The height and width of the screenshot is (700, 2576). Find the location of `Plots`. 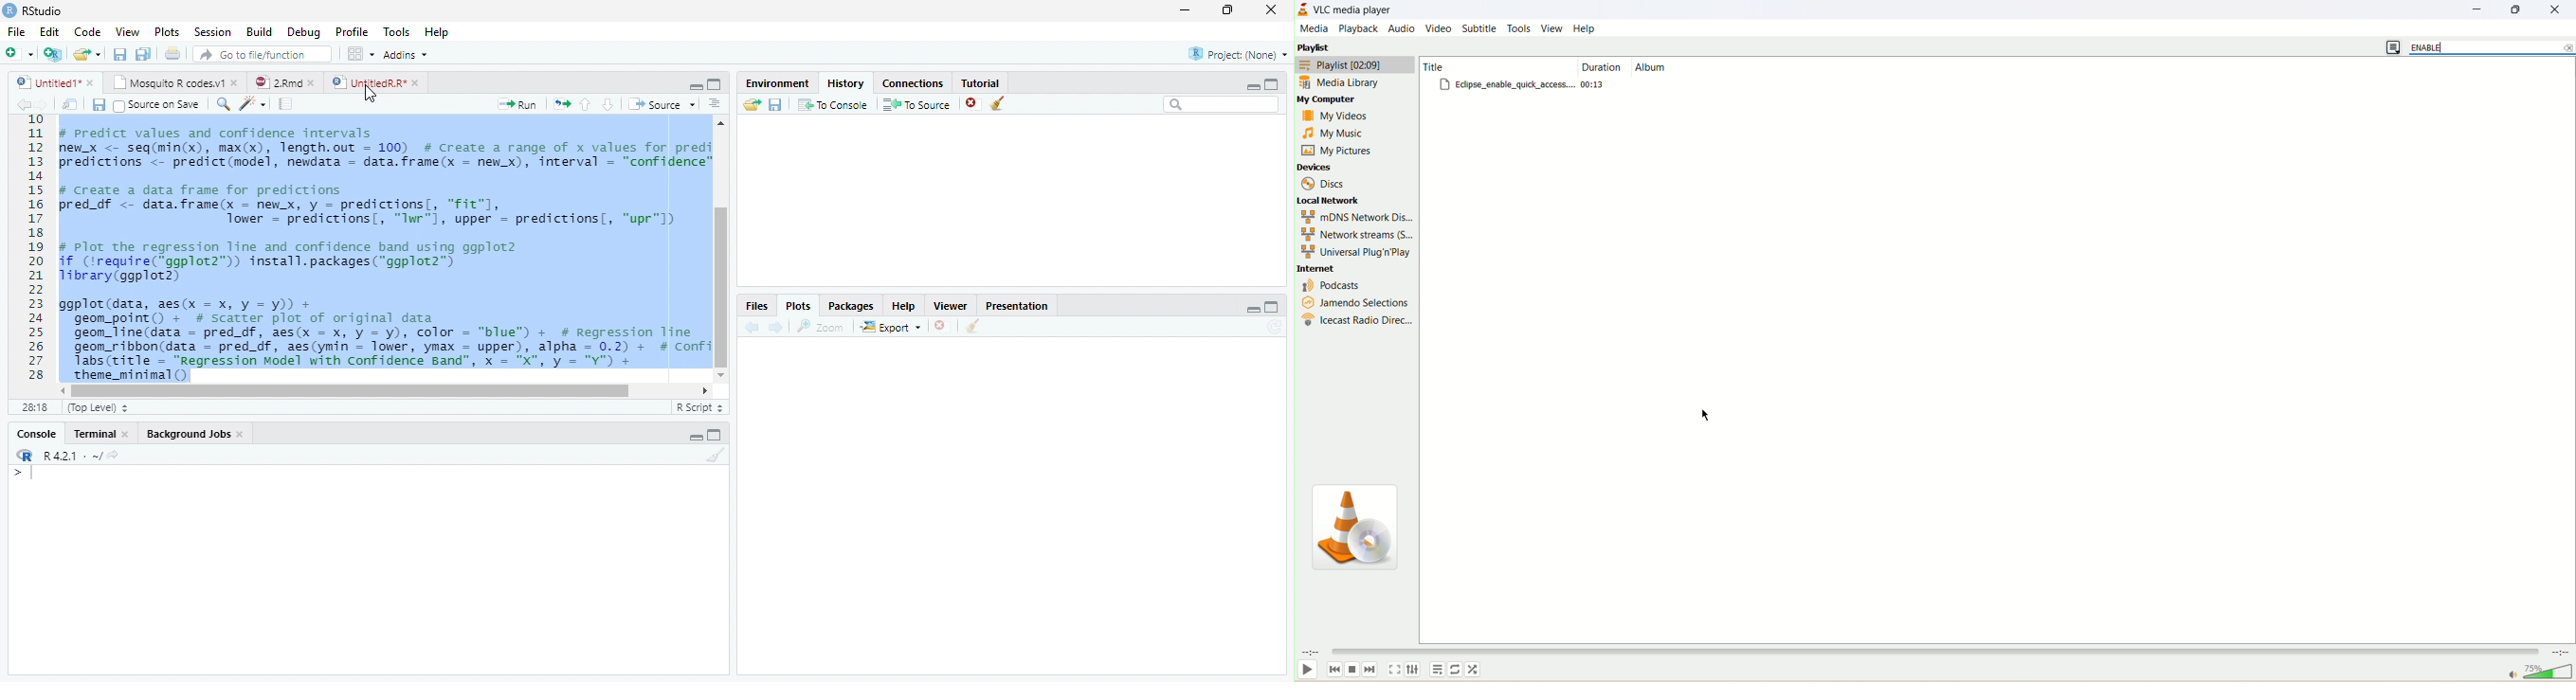

Plots is located at coordinates (169, 30).